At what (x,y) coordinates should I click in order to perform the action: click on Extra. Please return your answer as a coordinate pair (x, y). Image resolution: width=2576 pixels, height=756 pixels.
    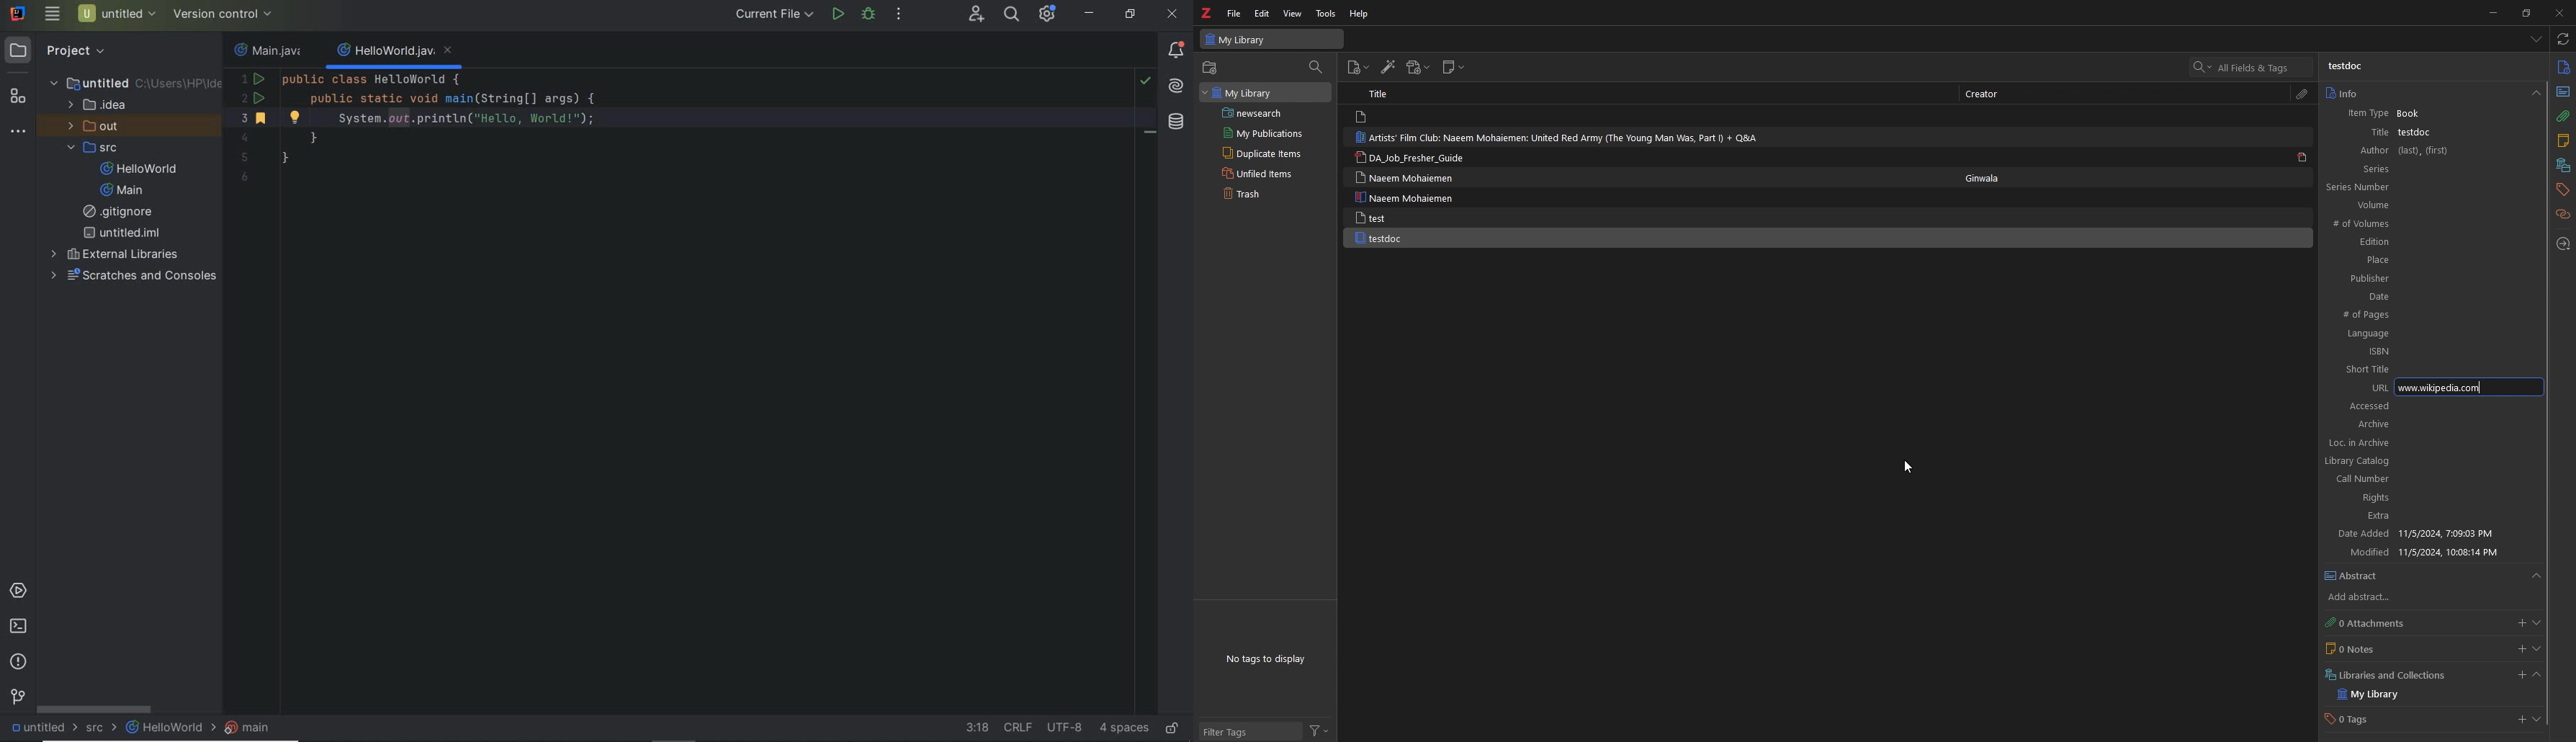
    Looking at the image, I should click on (2424, 517).